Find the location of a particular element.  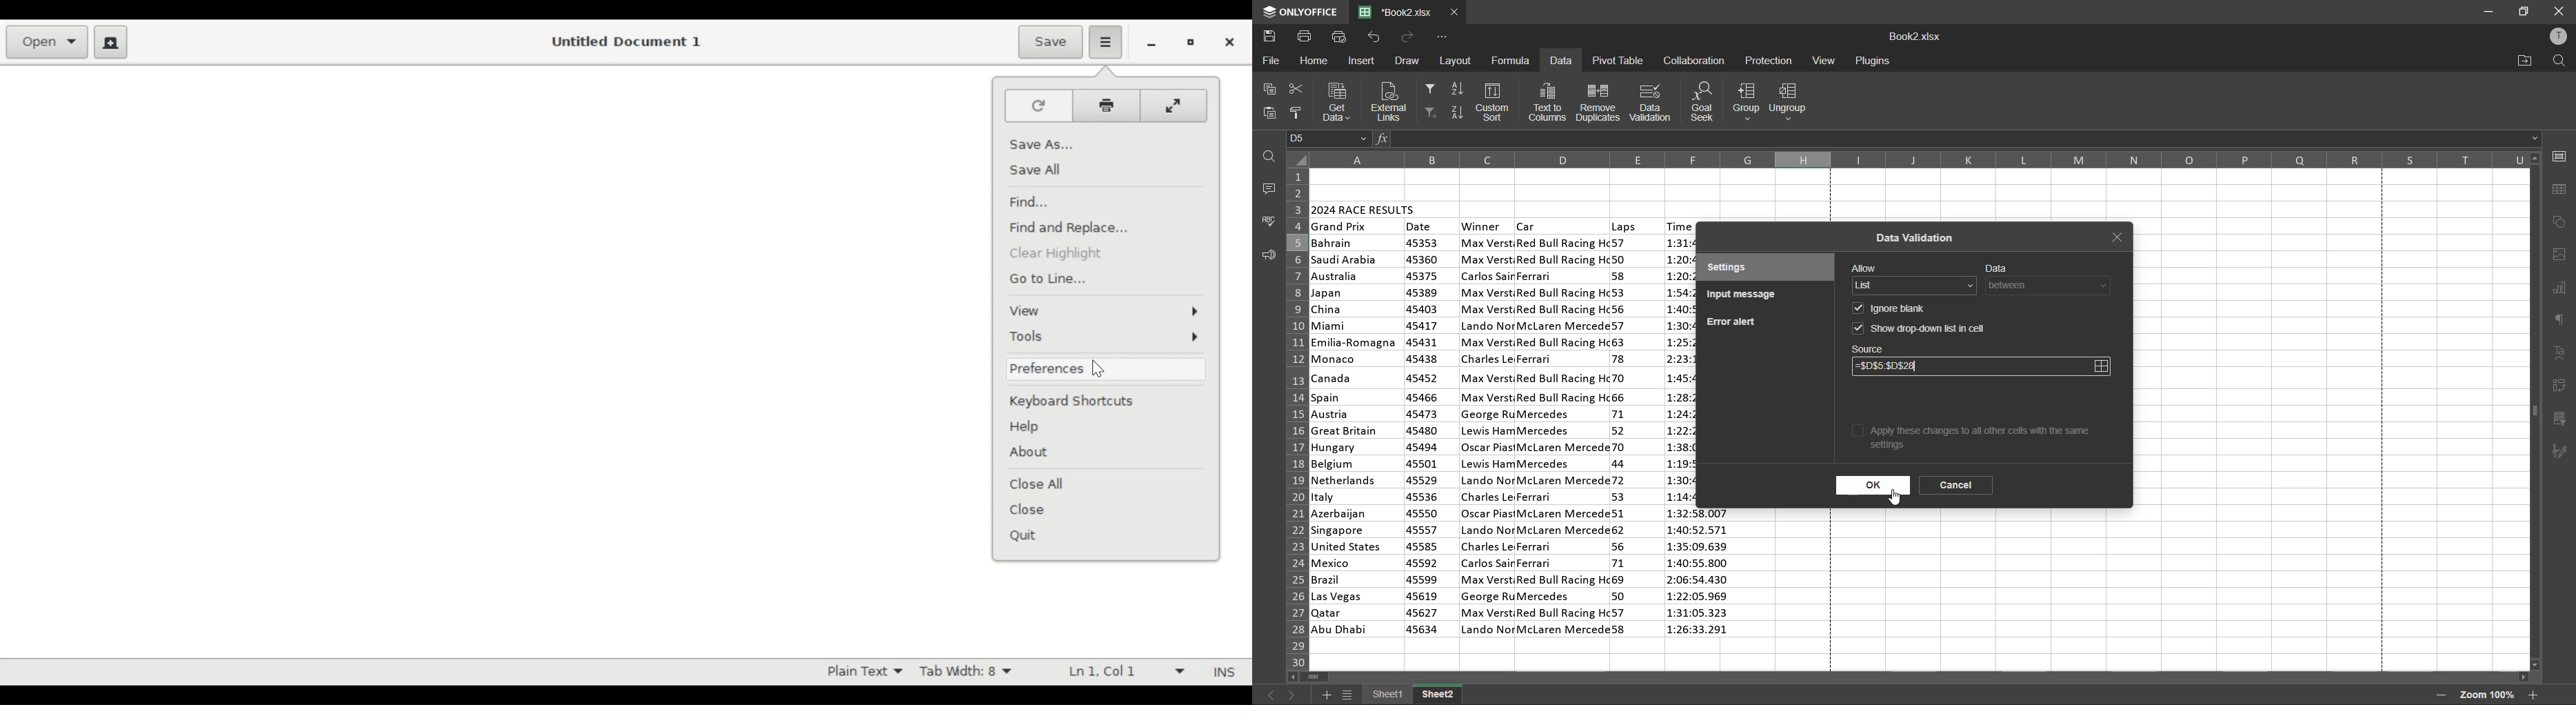

formula bar is located at coordinates (1962, 139).